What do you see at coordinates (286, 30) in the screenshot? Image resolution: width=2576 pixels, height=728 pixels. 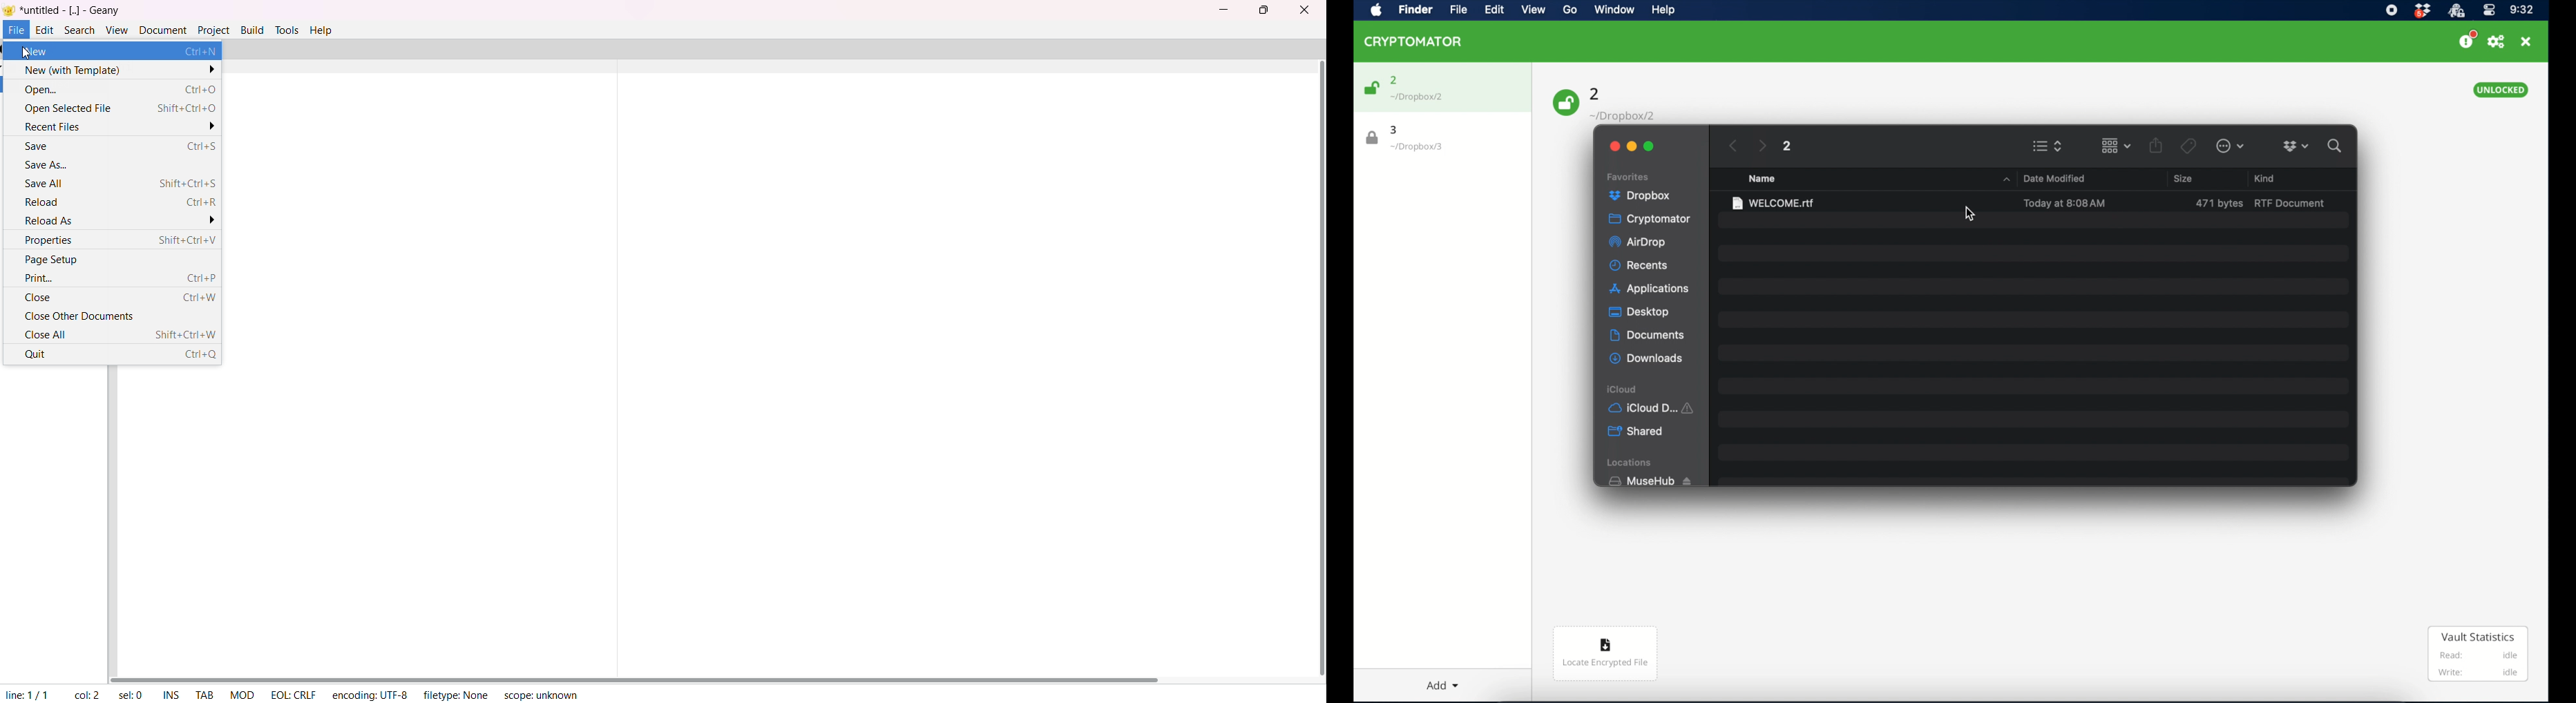 I see `tools` at bounding box center [286, 30].